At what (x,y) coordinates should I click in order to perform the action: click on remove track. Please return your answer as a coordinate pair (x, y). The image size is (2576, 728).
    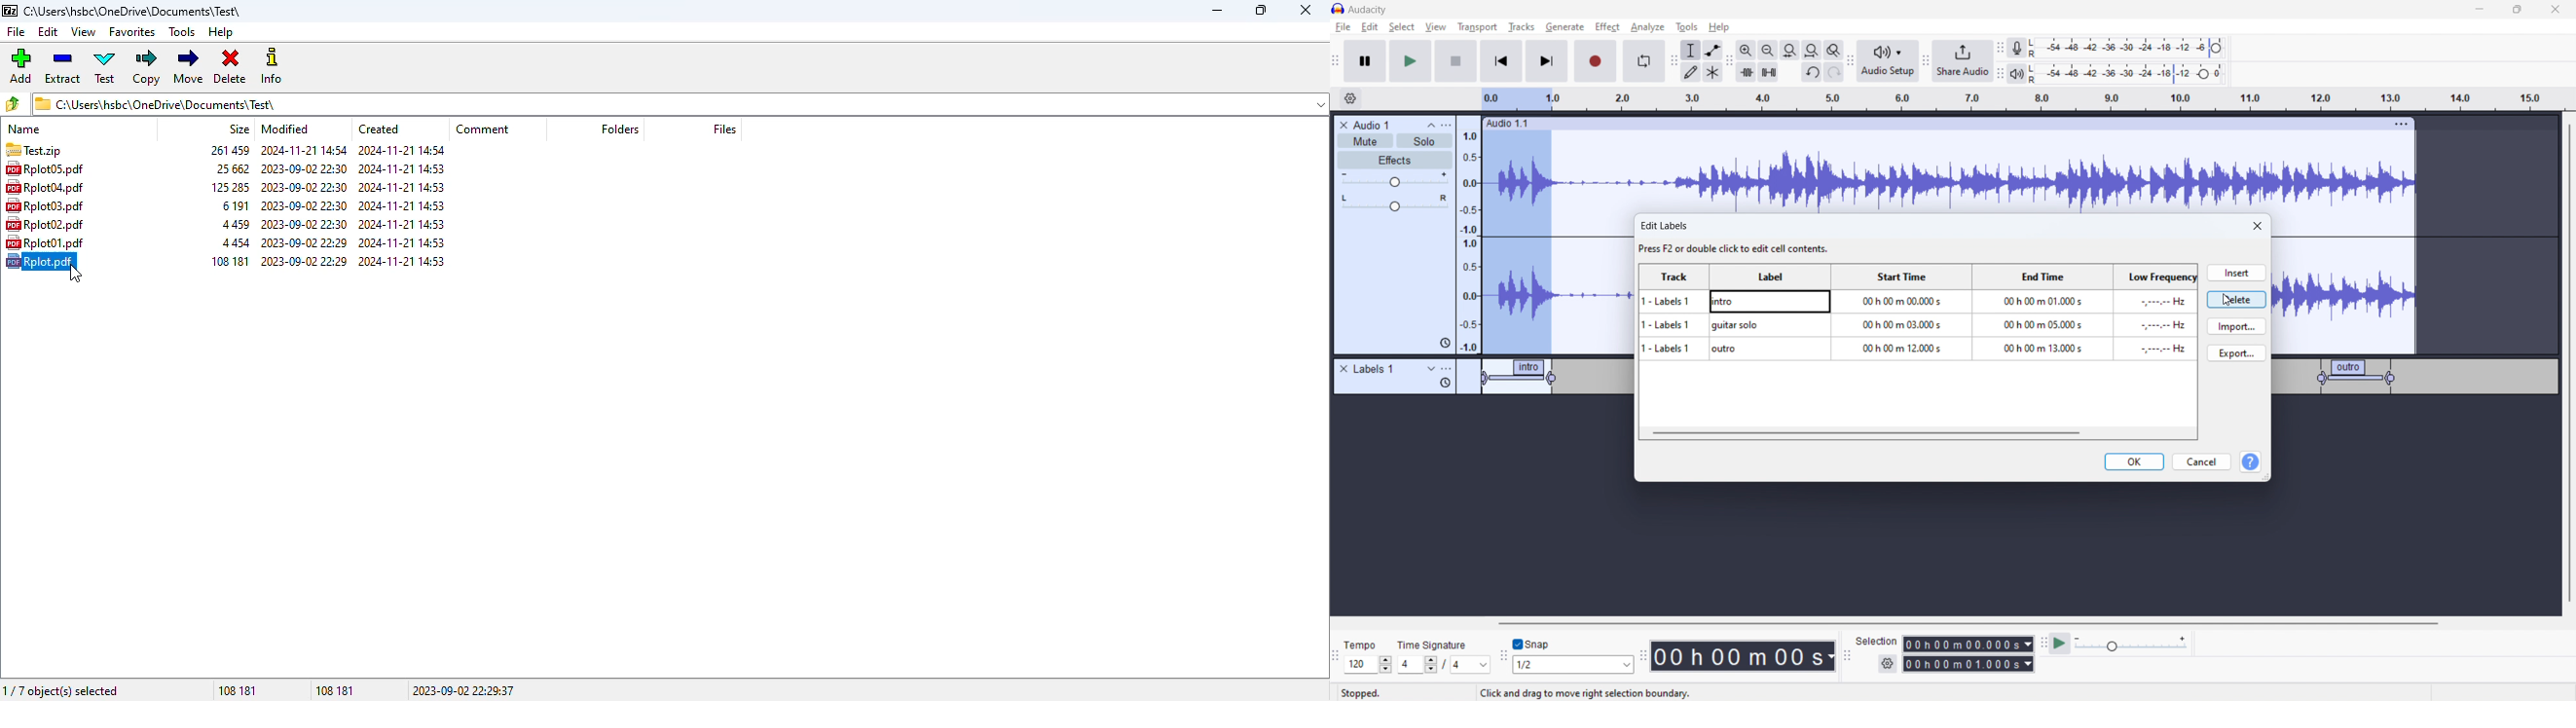
    Looking at the image, I should click on (1343, 125).